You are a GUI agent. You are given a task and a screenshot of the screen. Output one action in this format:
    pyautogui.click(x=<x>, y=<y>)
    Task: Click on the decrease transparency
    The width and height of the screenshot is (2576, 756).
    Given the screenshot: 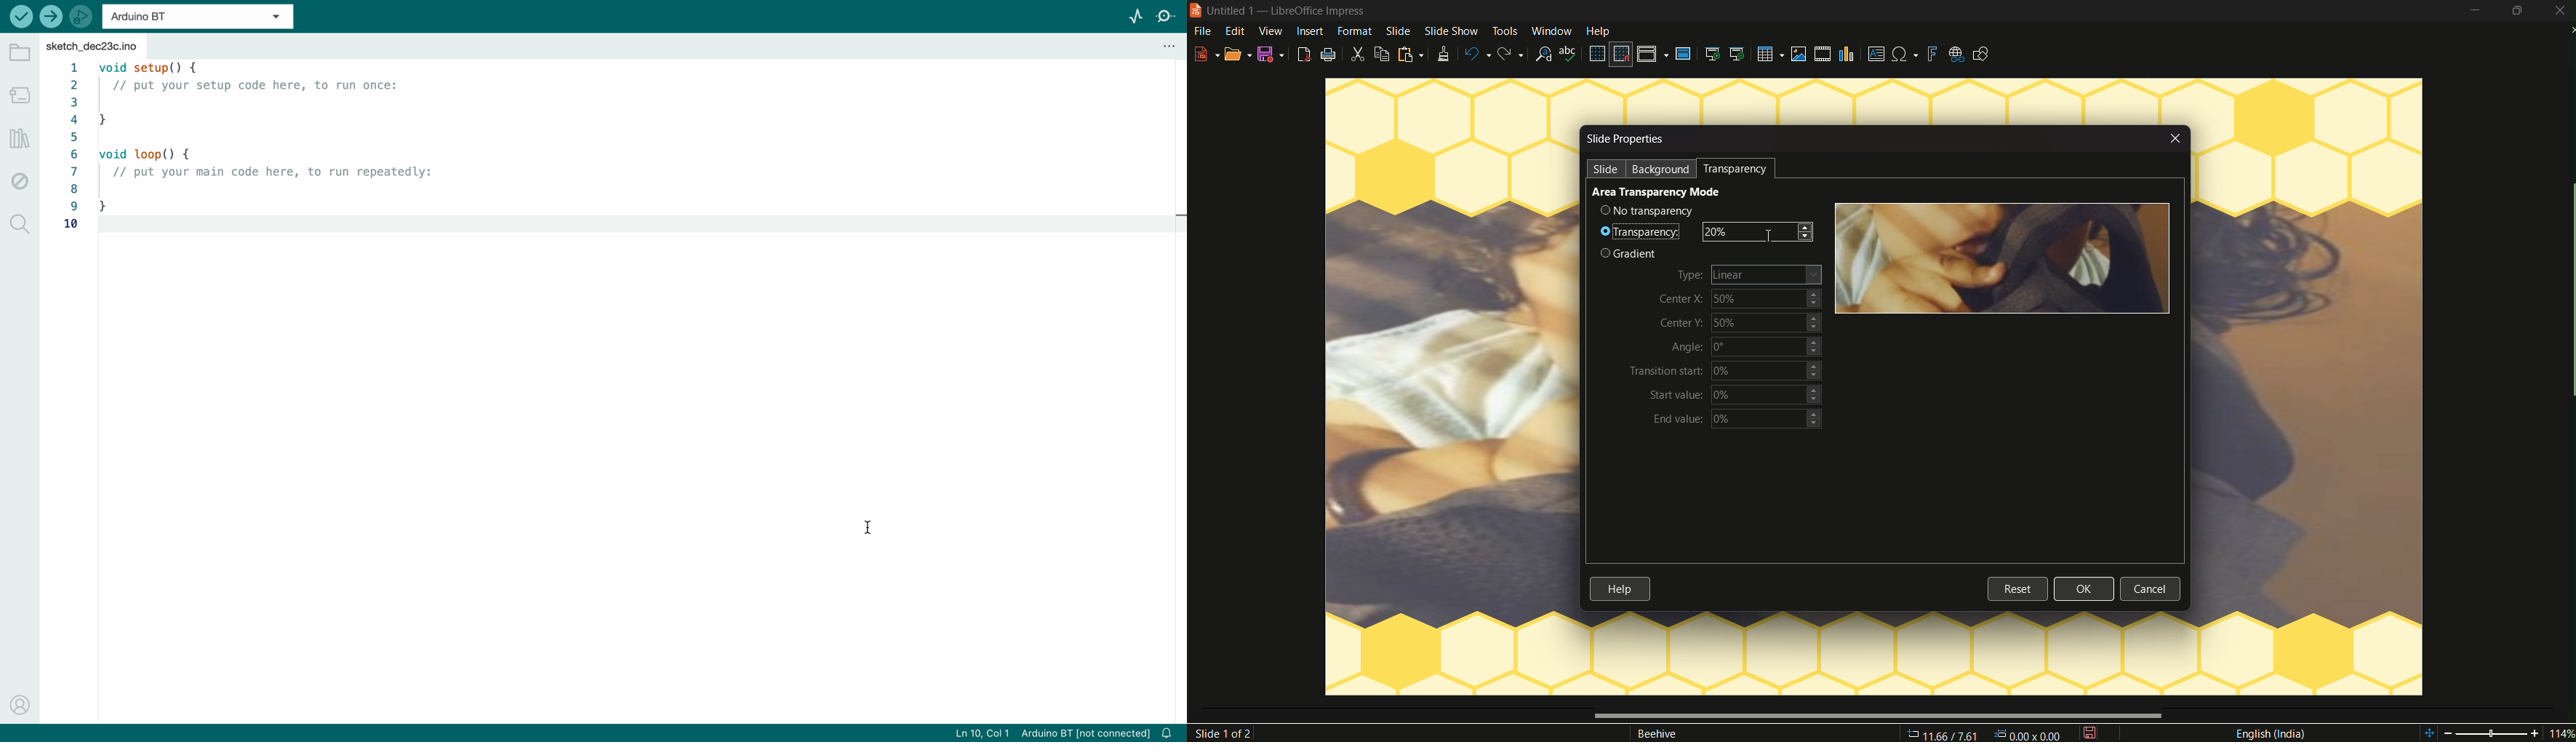 What is the action you would take?
    pyautogui.click(x=1809, y=237)
    